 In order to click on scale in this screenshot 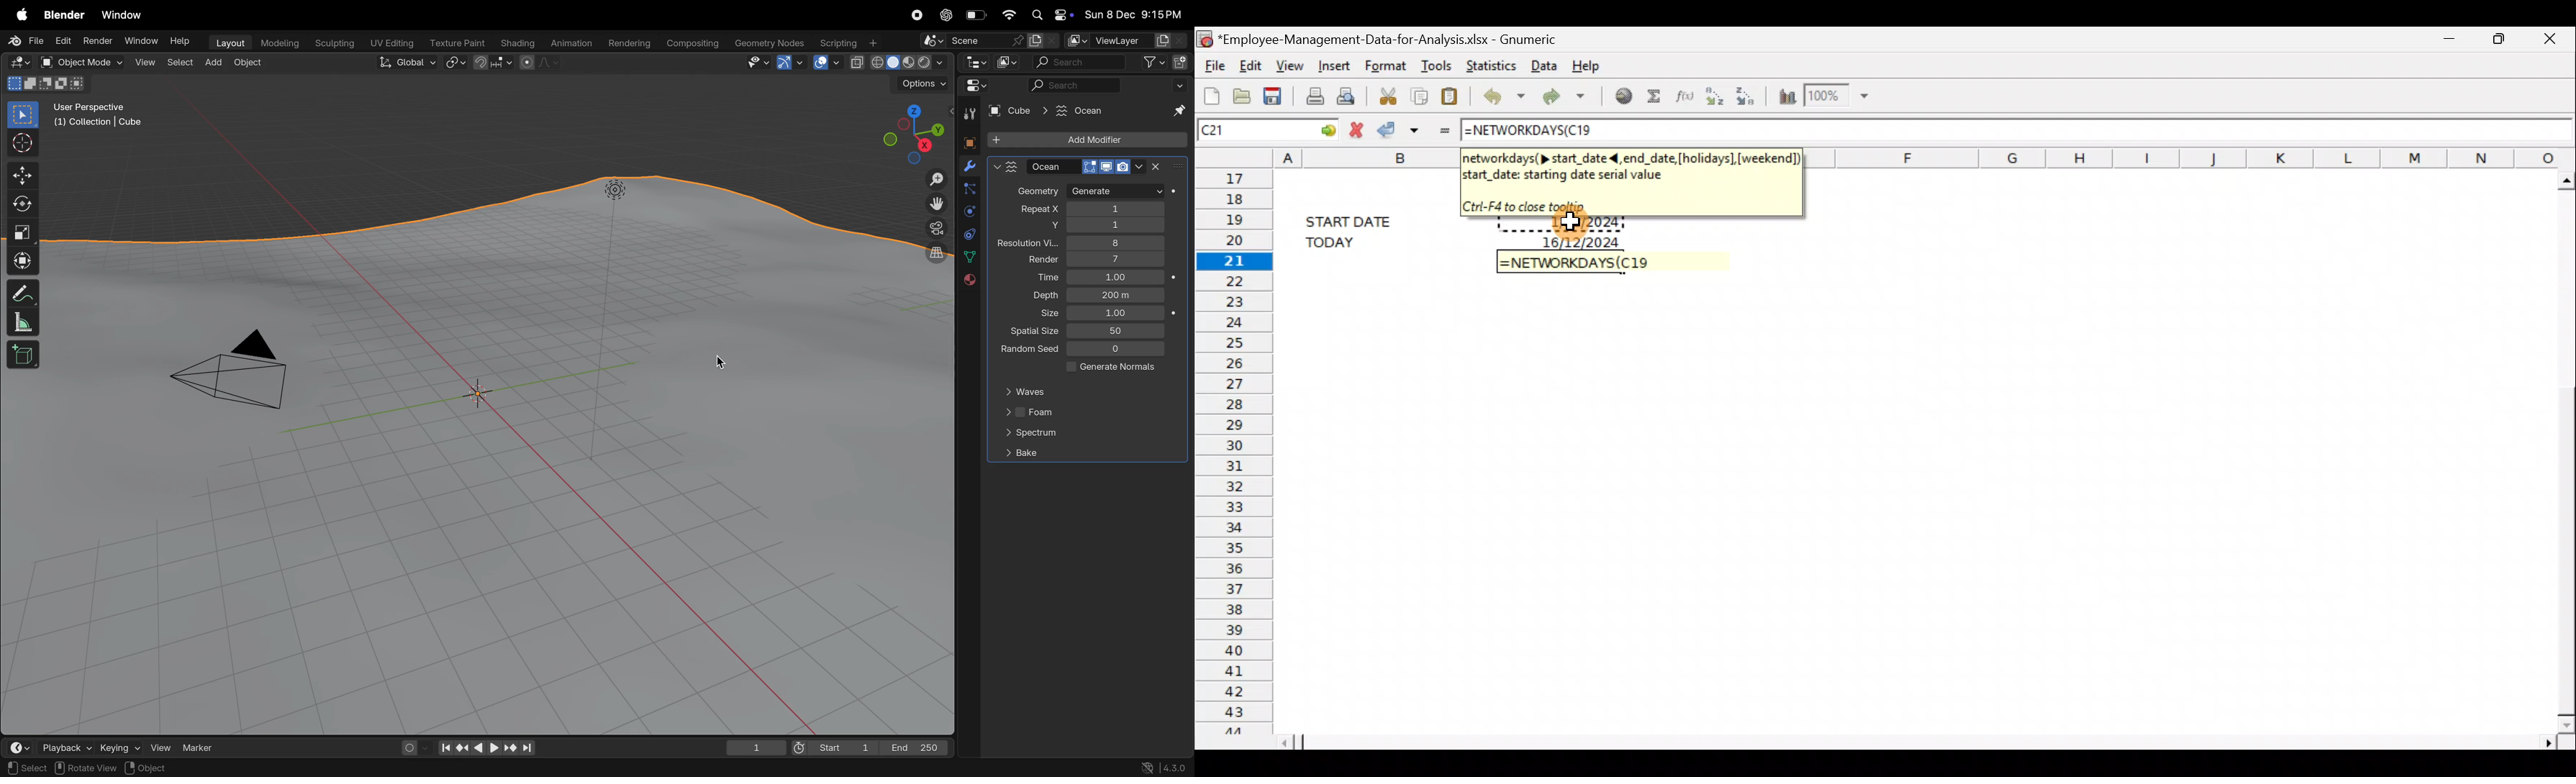, I will do `click(23, 233)`.